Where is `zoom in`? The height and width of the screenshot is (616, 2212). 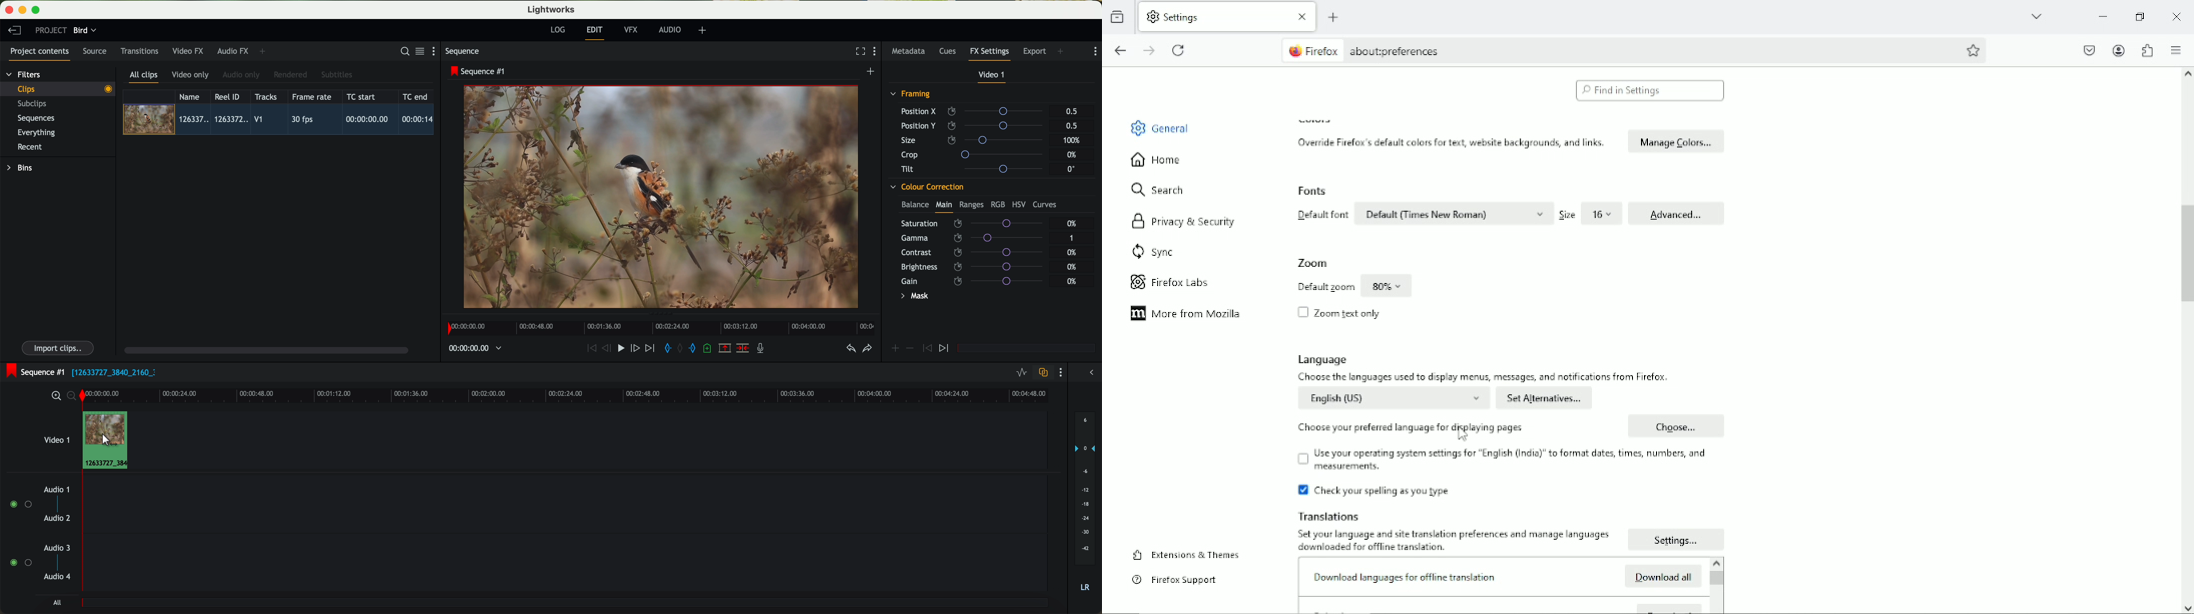
zoom in is located at coordinates (55, 396).